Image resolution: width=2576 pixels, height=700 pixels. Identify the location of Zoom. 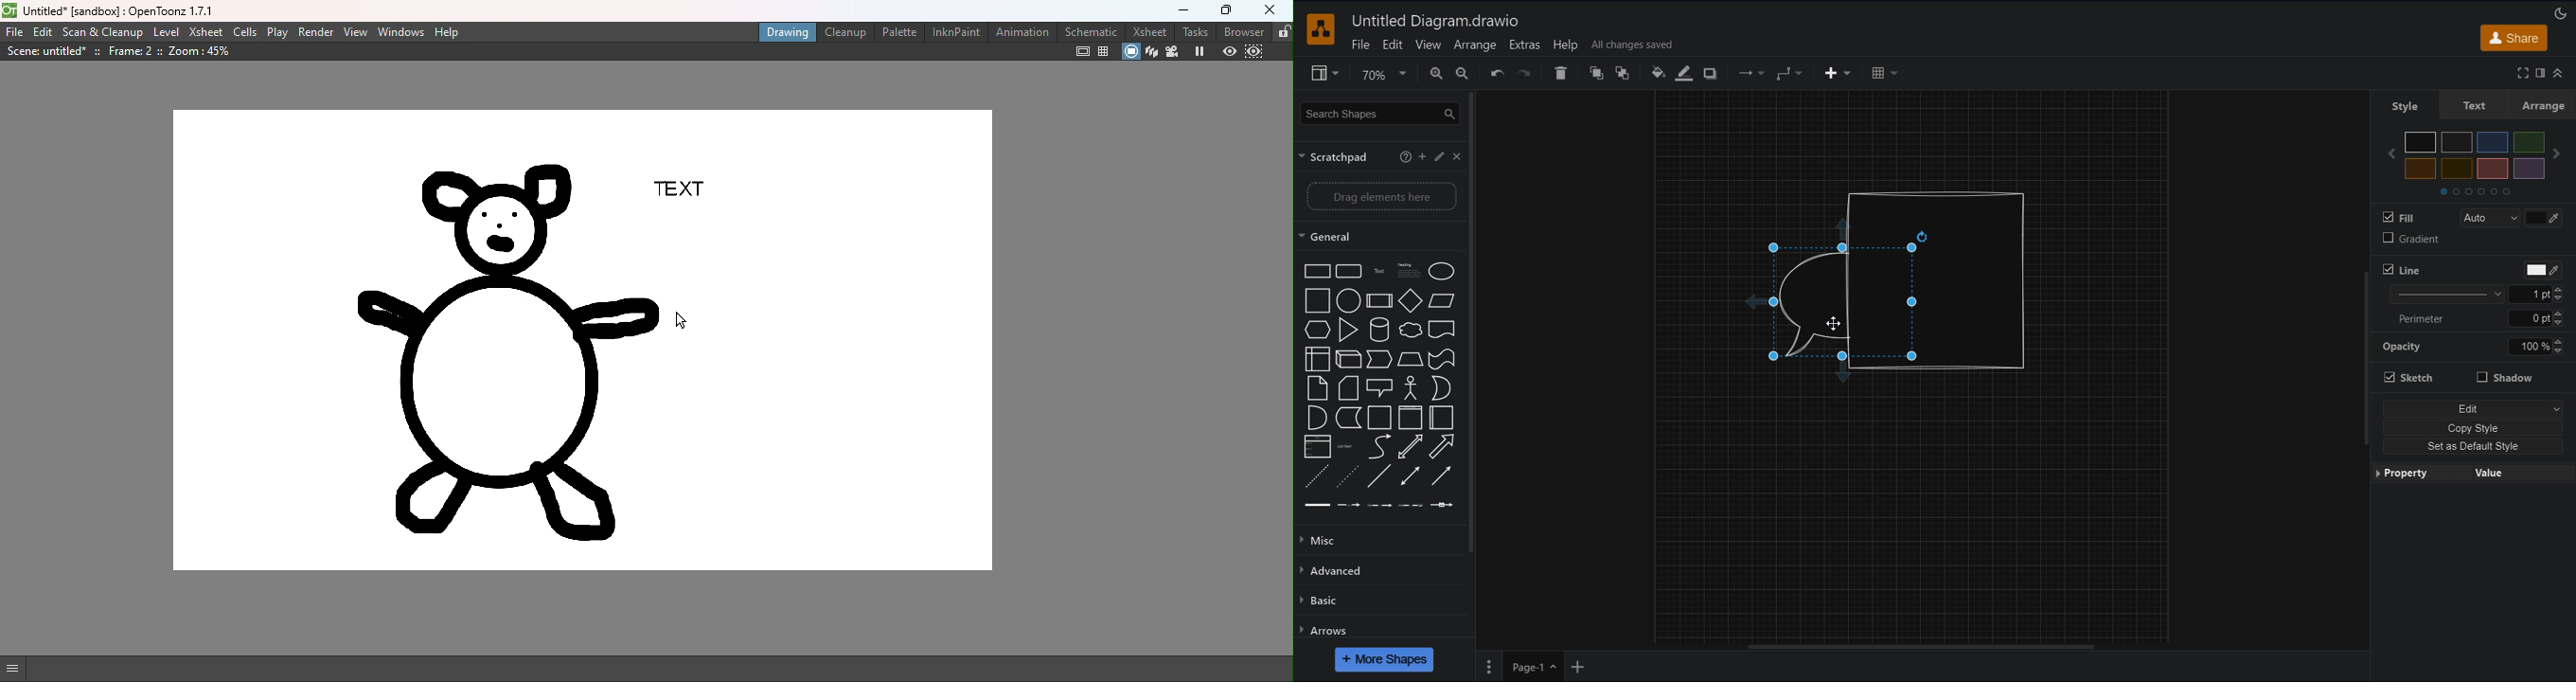
(1383, 73).